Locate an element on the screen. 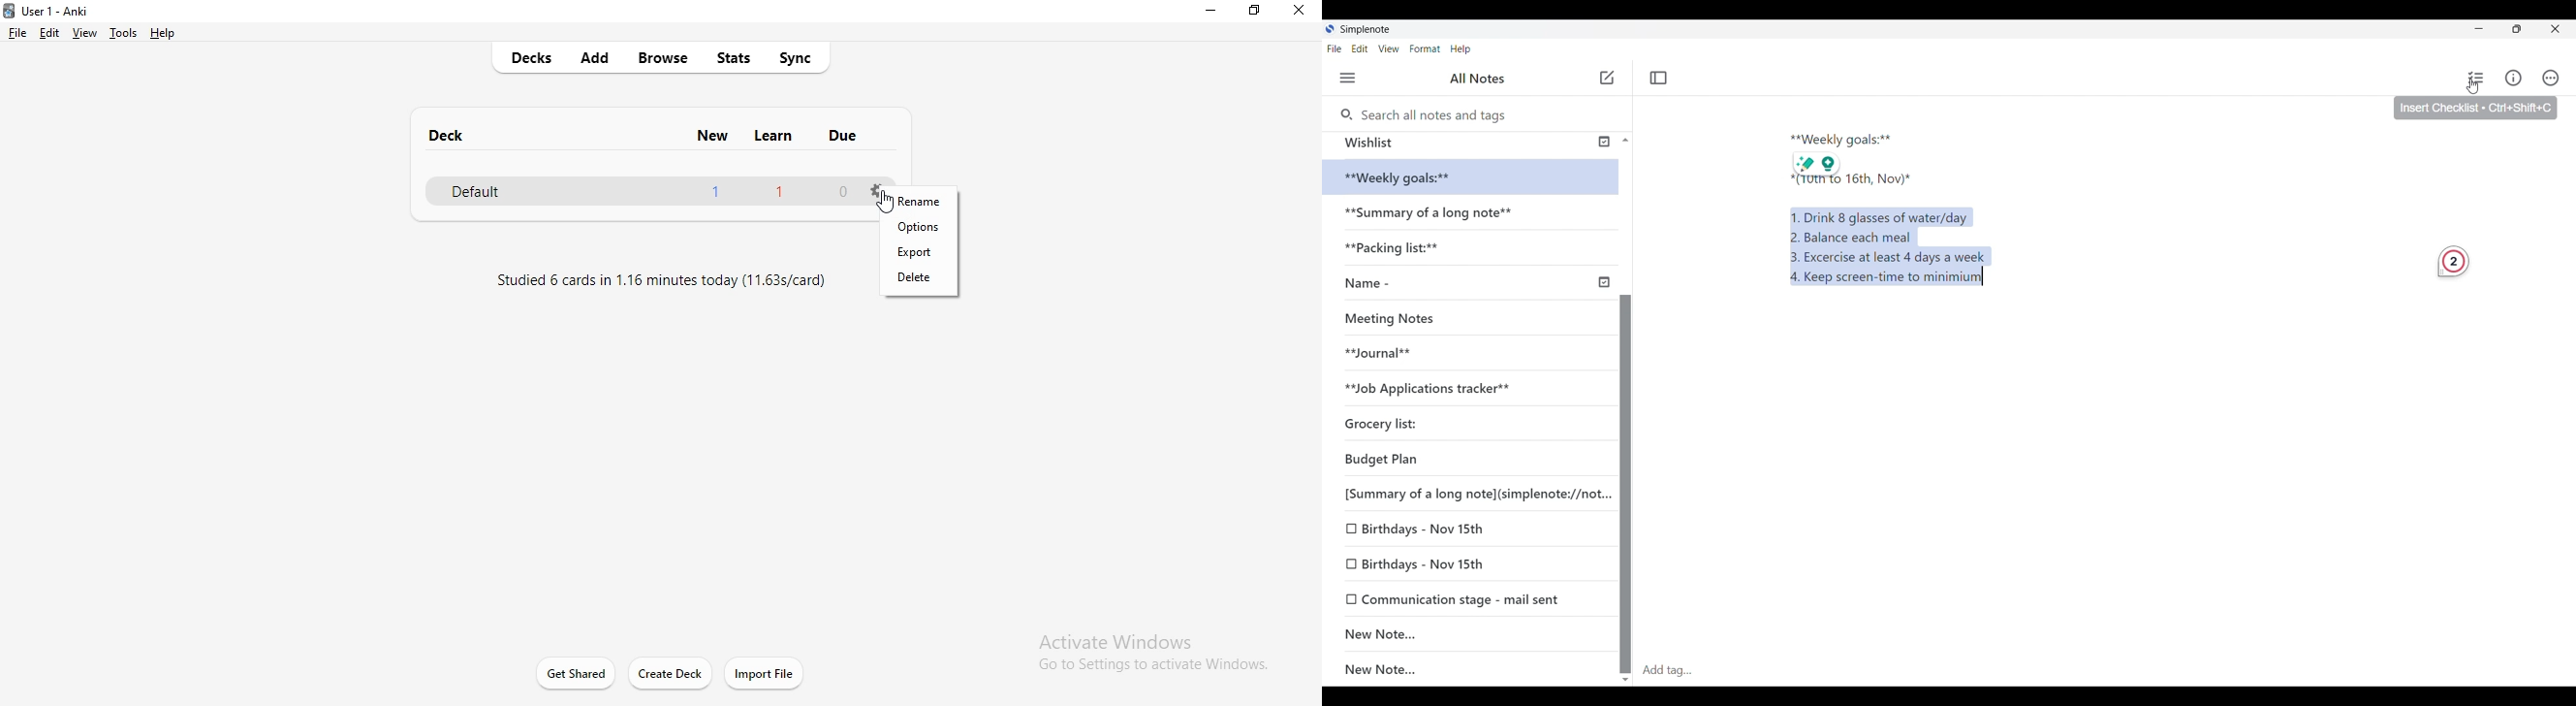 This screenshot has height=728, width=2576. deck is located at coordinates (441, 133).